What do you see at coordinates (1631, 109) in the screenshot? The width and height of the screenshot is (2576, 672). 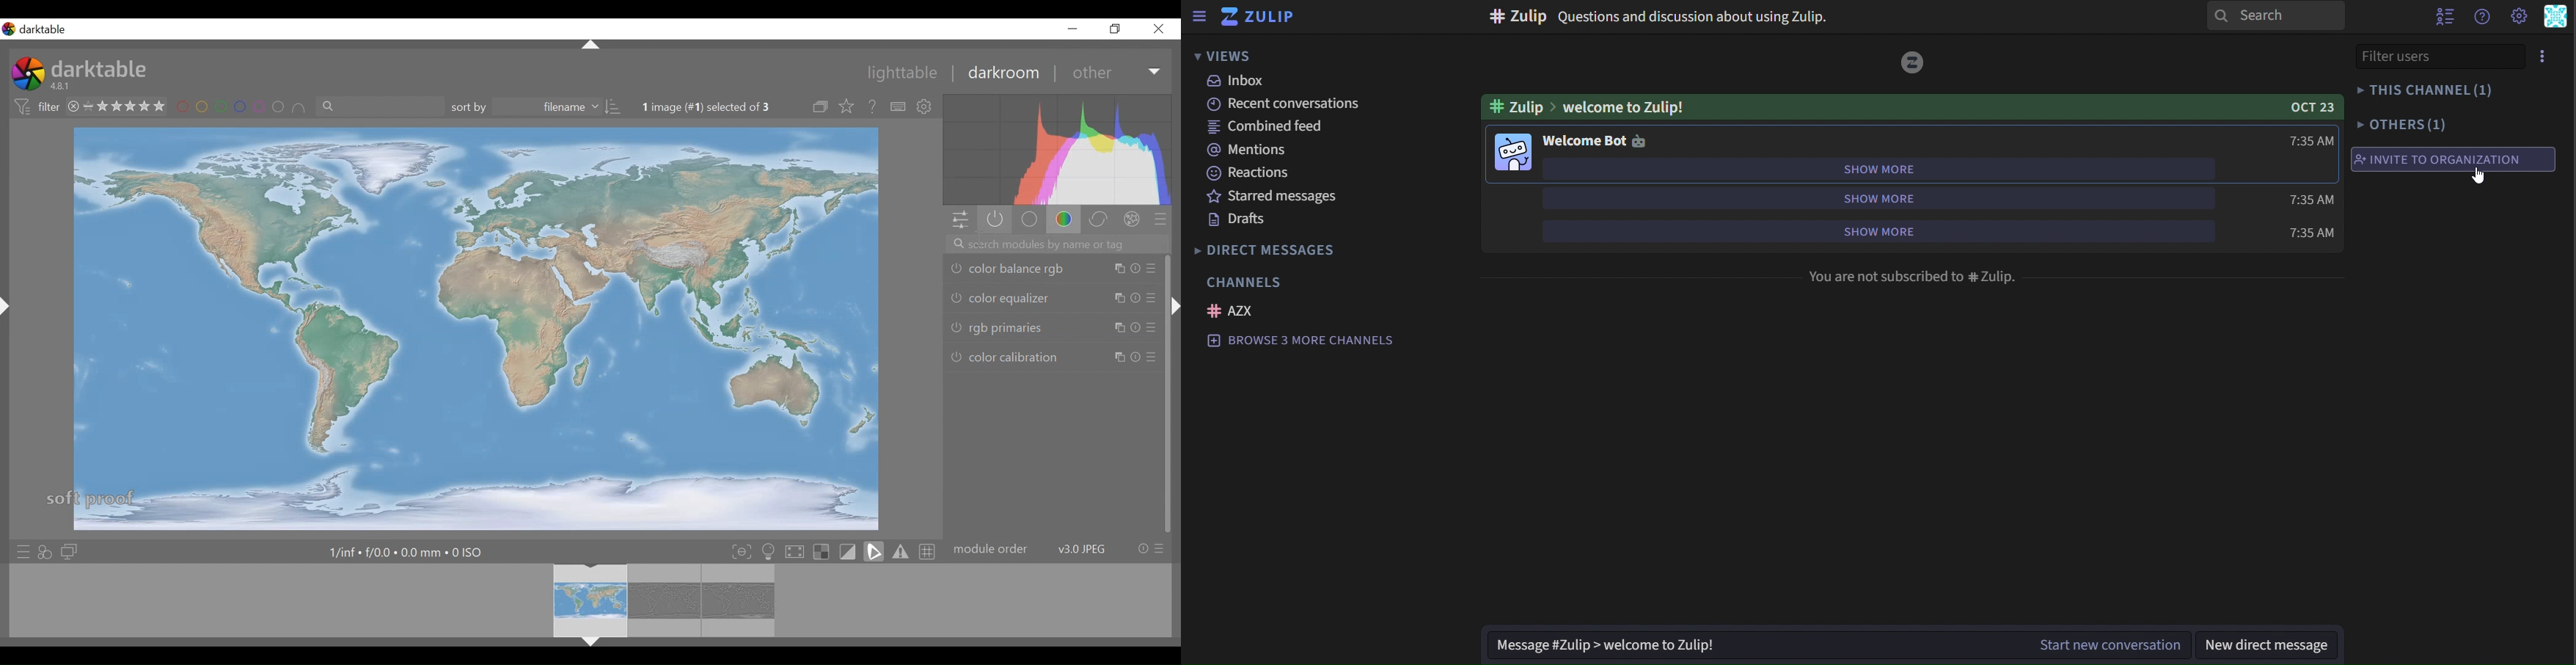 I see `welcome to Zulip!` at bounding box center [1631, 109].